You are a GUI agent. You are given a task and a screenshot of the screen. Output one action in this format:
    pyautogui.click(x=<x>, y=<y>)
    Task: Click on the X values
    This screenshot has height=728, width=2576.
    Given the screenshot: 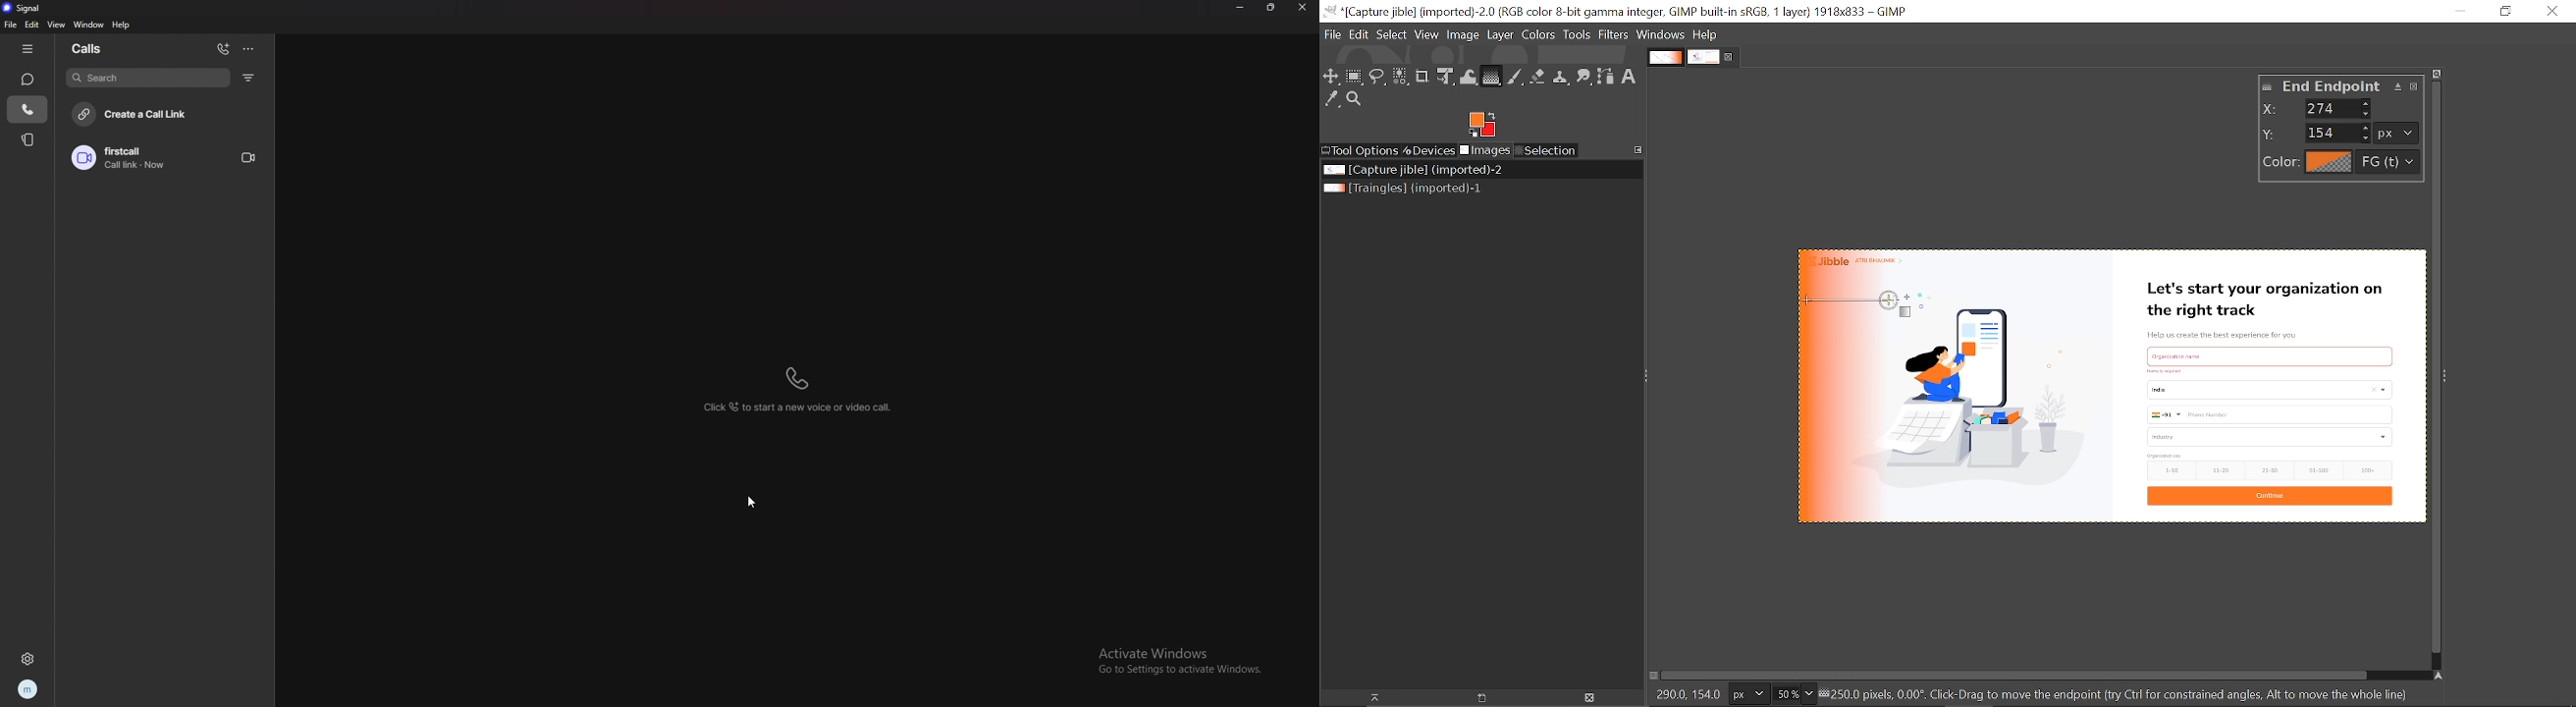 What is the action you would take?
    pyautogui.click(x=2339, y=108)
    